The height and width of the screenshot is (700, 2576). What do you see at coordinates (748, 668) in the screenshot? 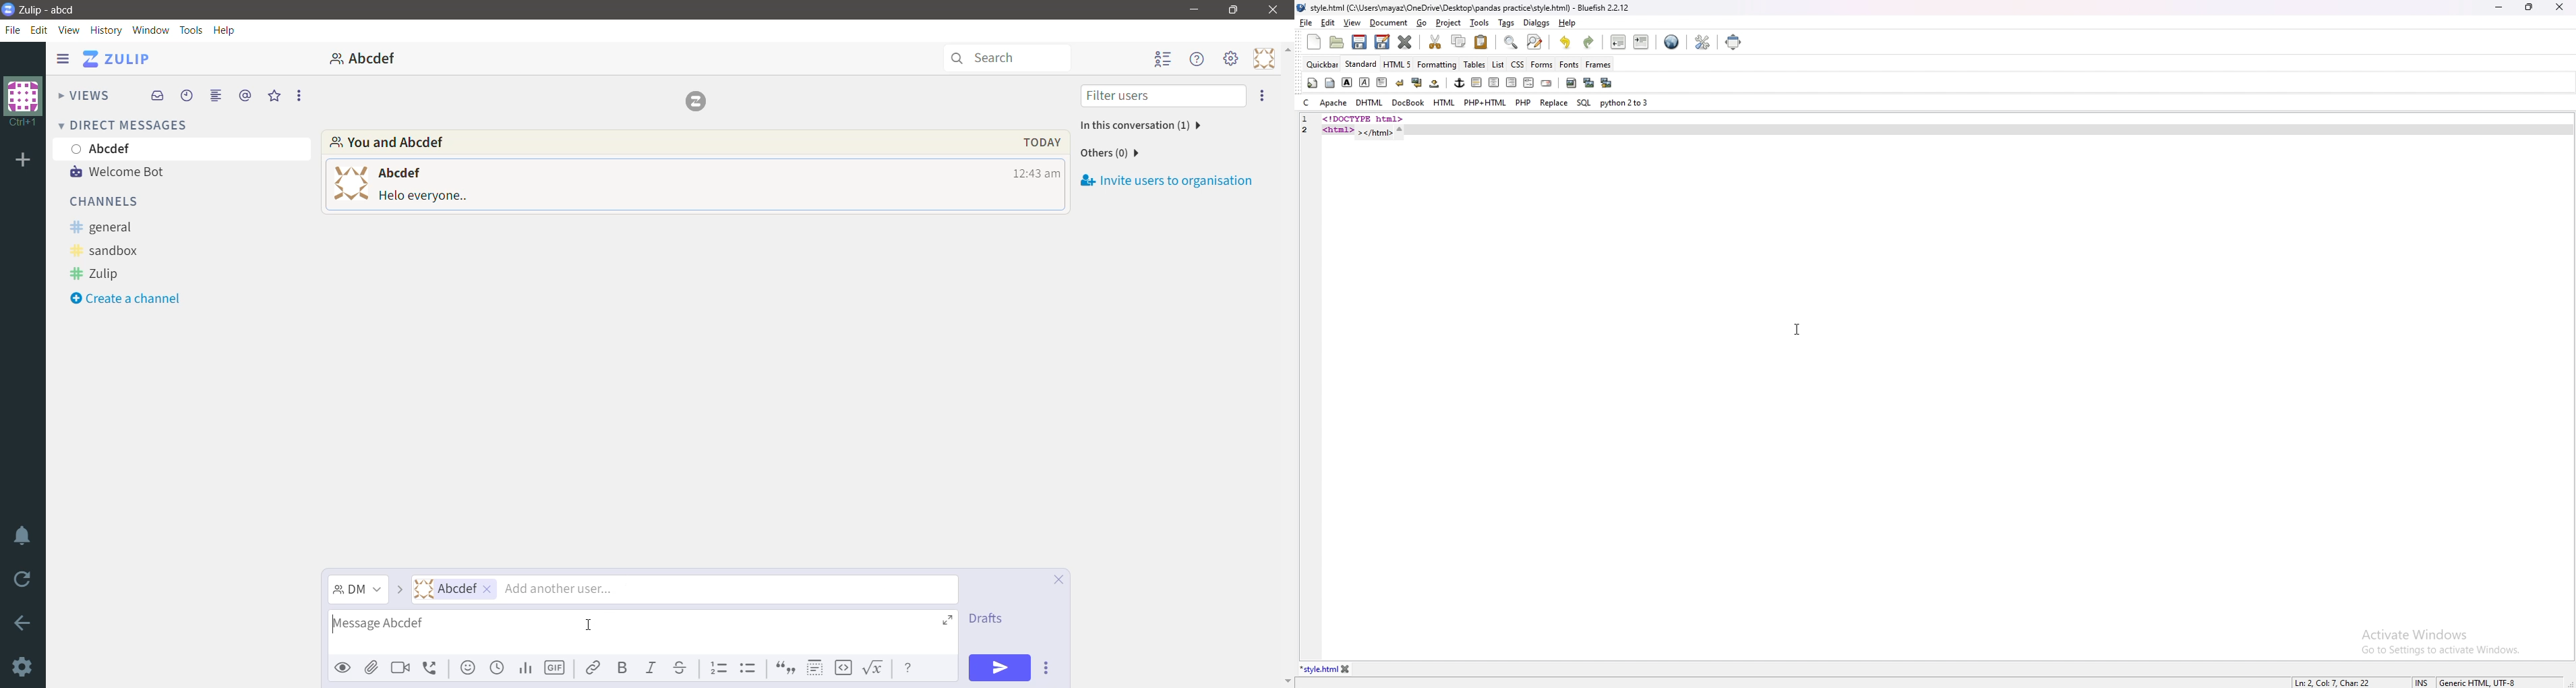
I see `Bulleted list` at bounding box center [748, 668].